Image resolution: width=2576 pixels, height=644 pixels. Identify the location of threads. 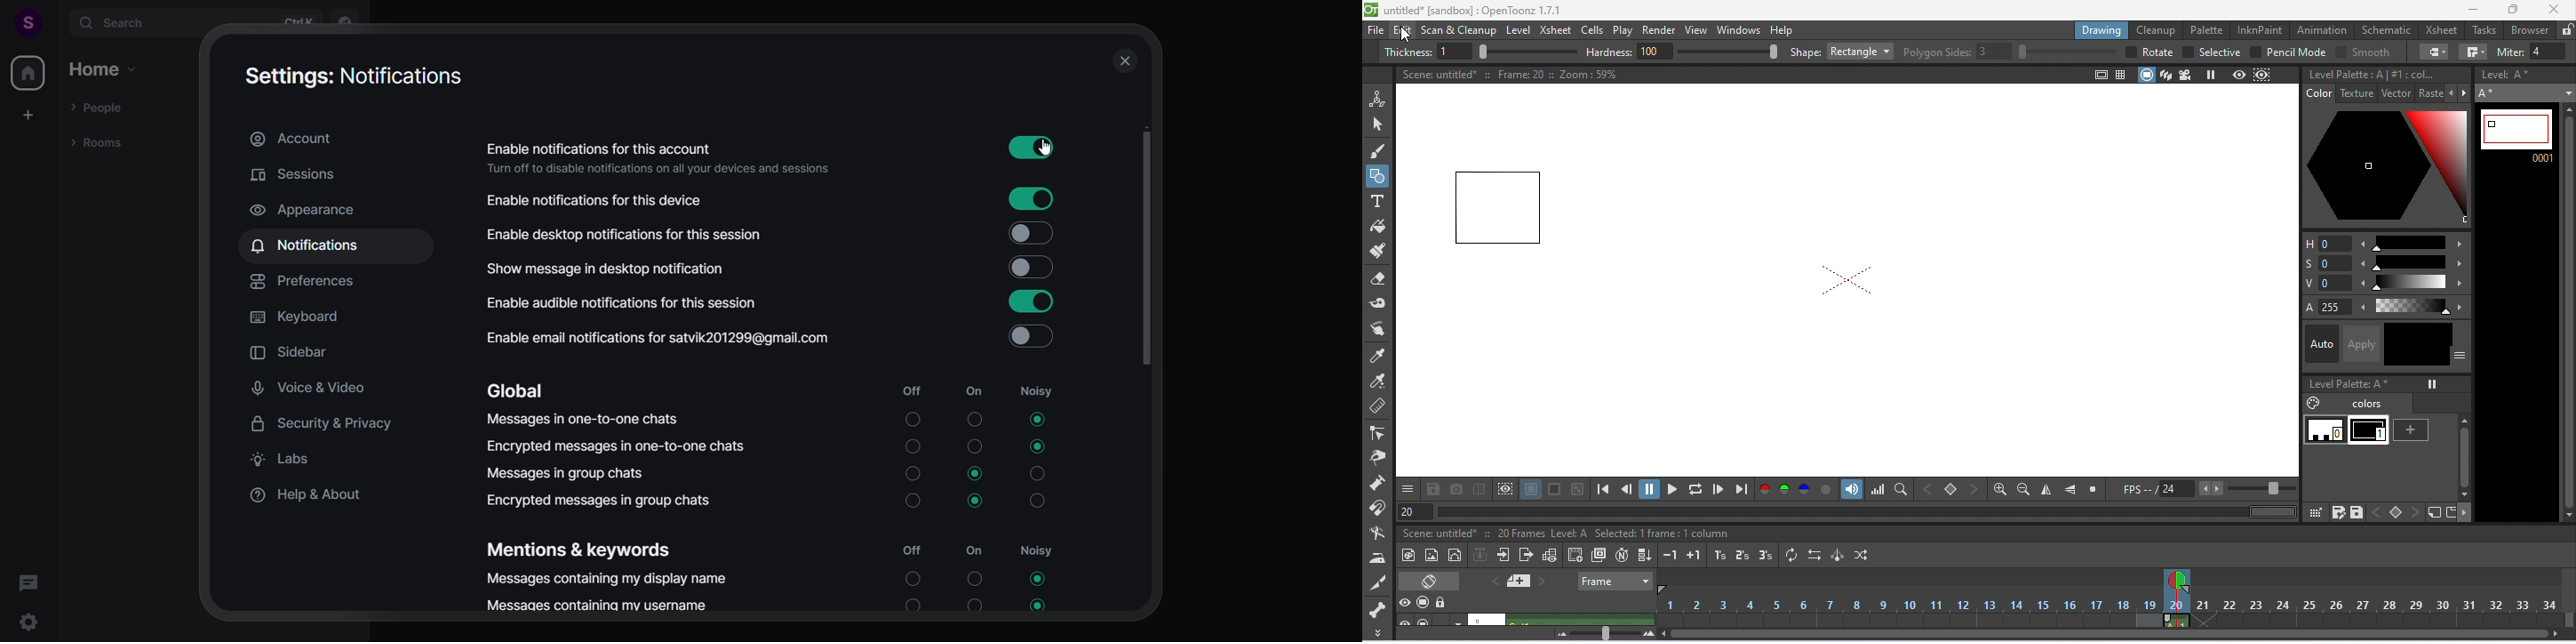
(28, 578).